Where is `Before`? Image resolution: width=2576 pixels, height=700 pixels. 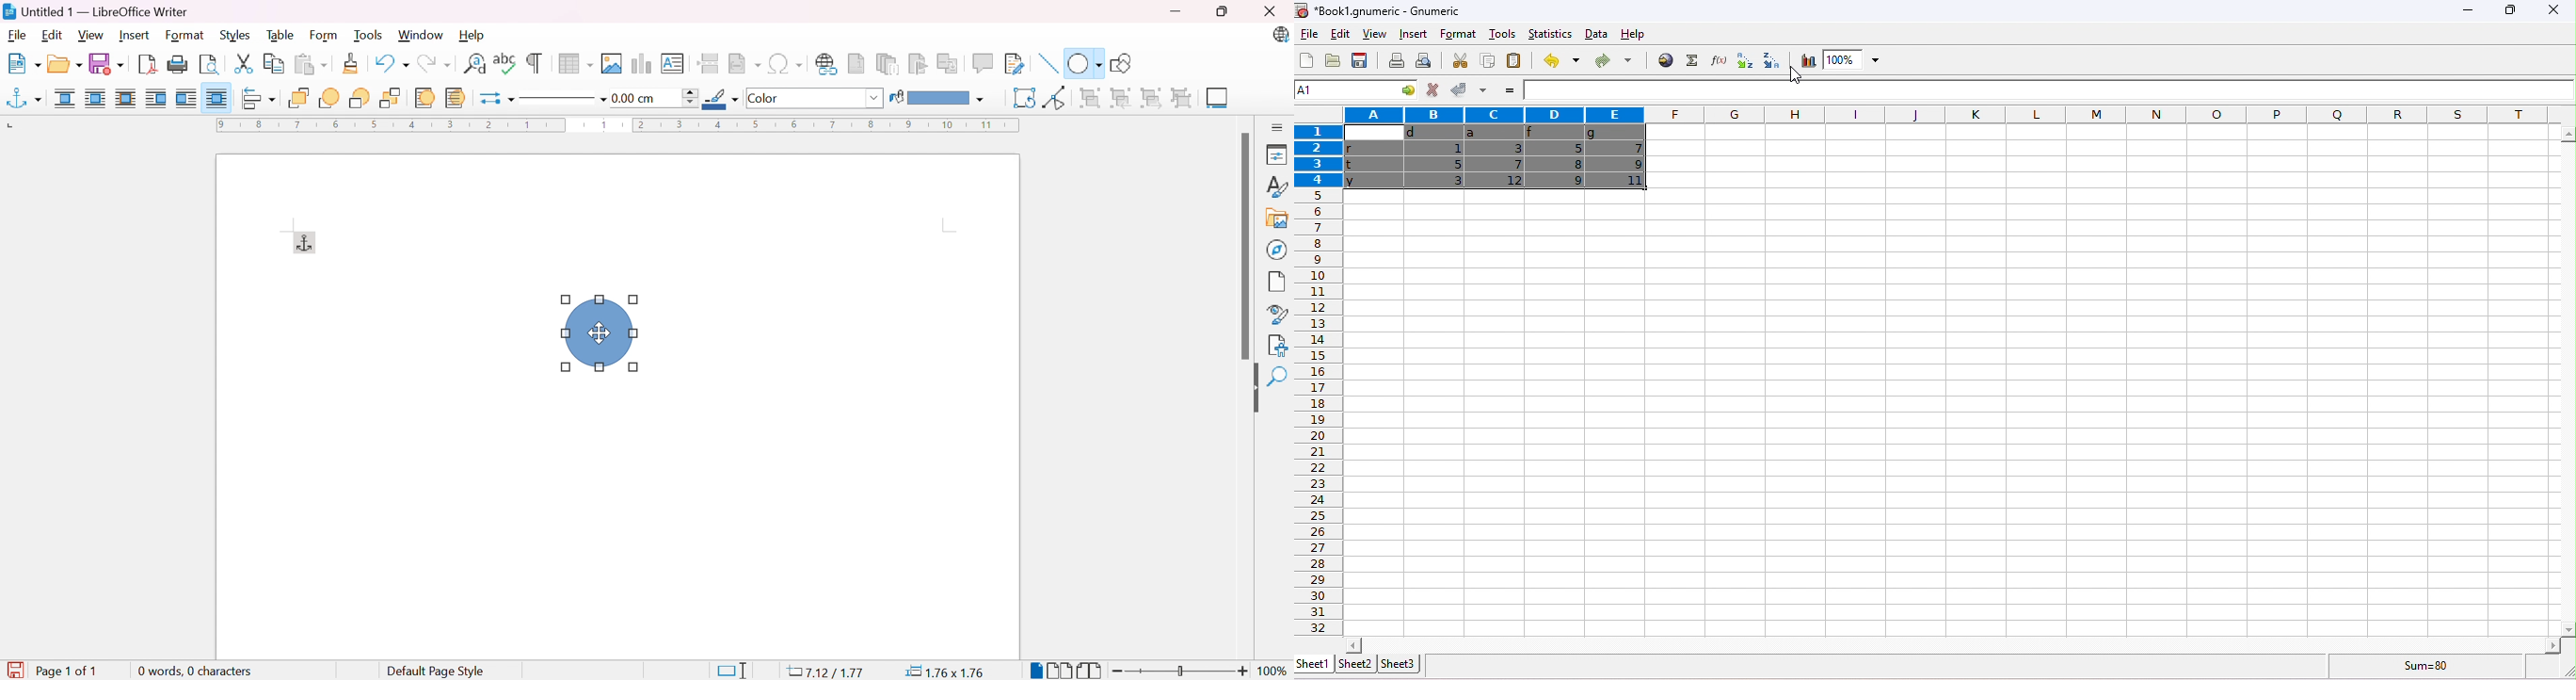 Before is located at coordinates (156, 98).